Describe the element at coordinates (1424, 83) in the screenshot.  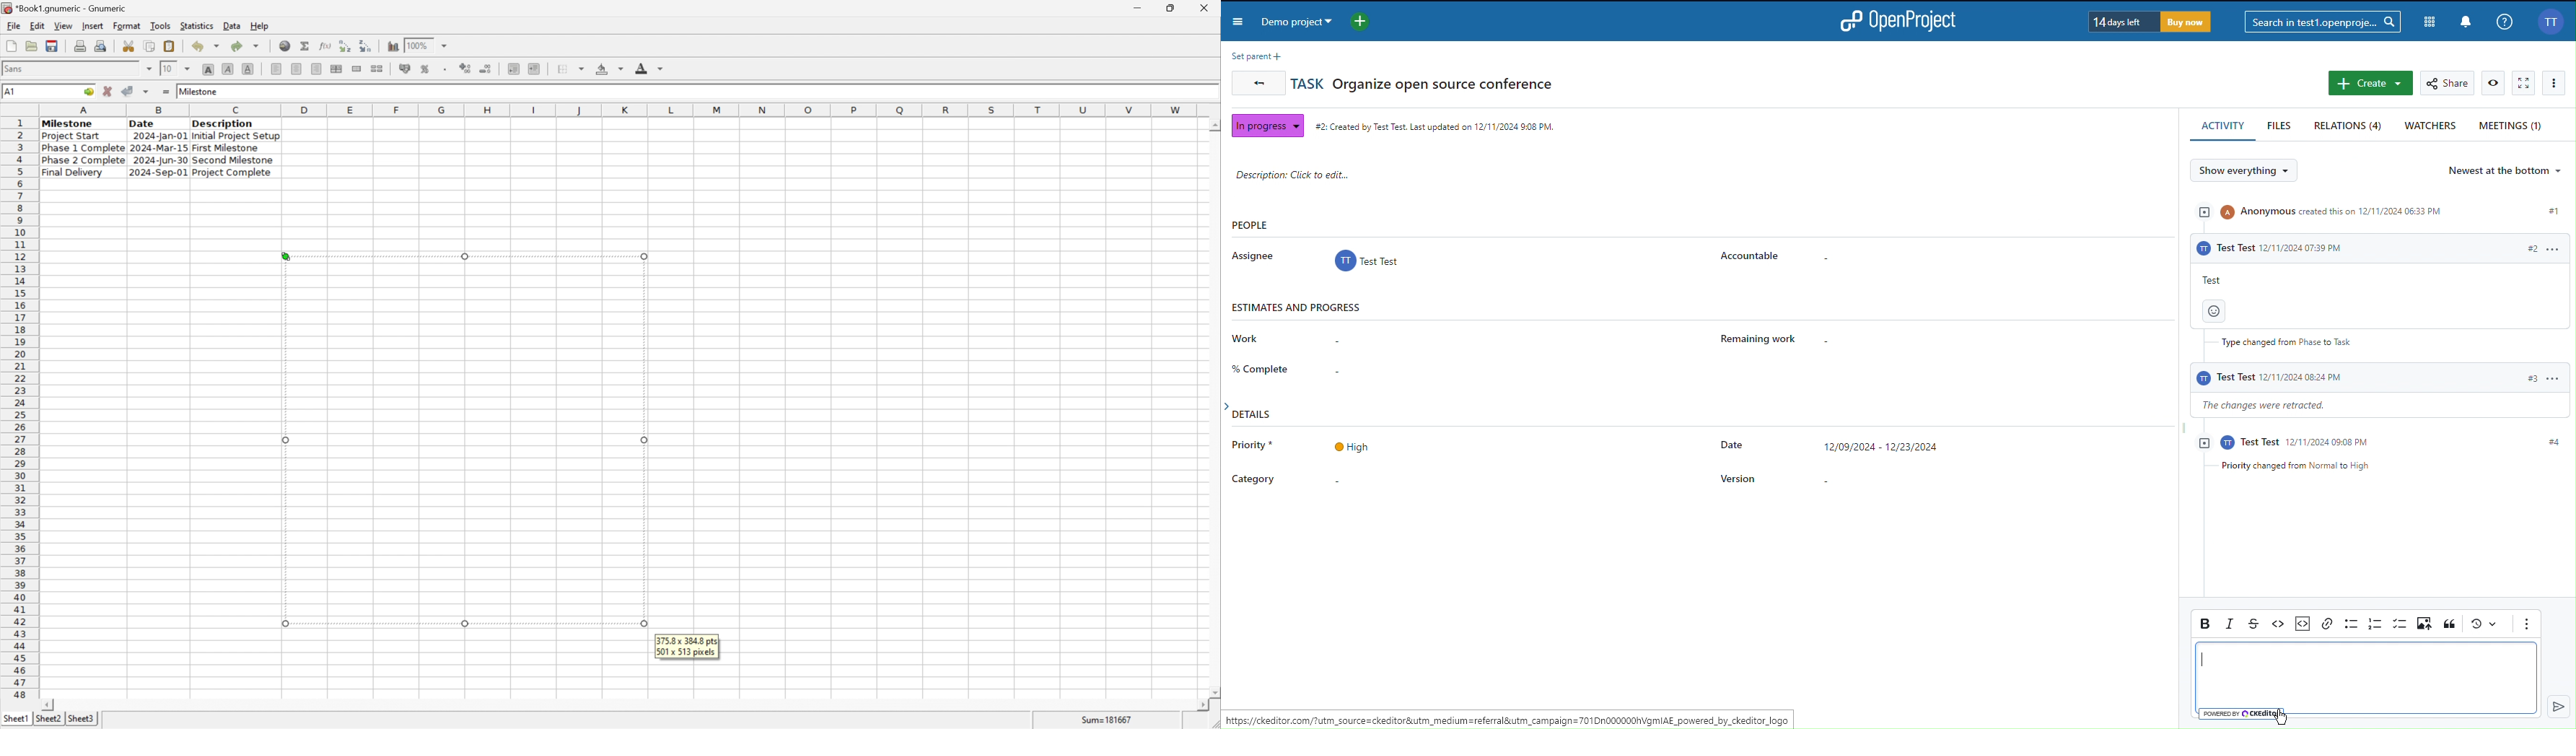
I see `Task ` at that location.